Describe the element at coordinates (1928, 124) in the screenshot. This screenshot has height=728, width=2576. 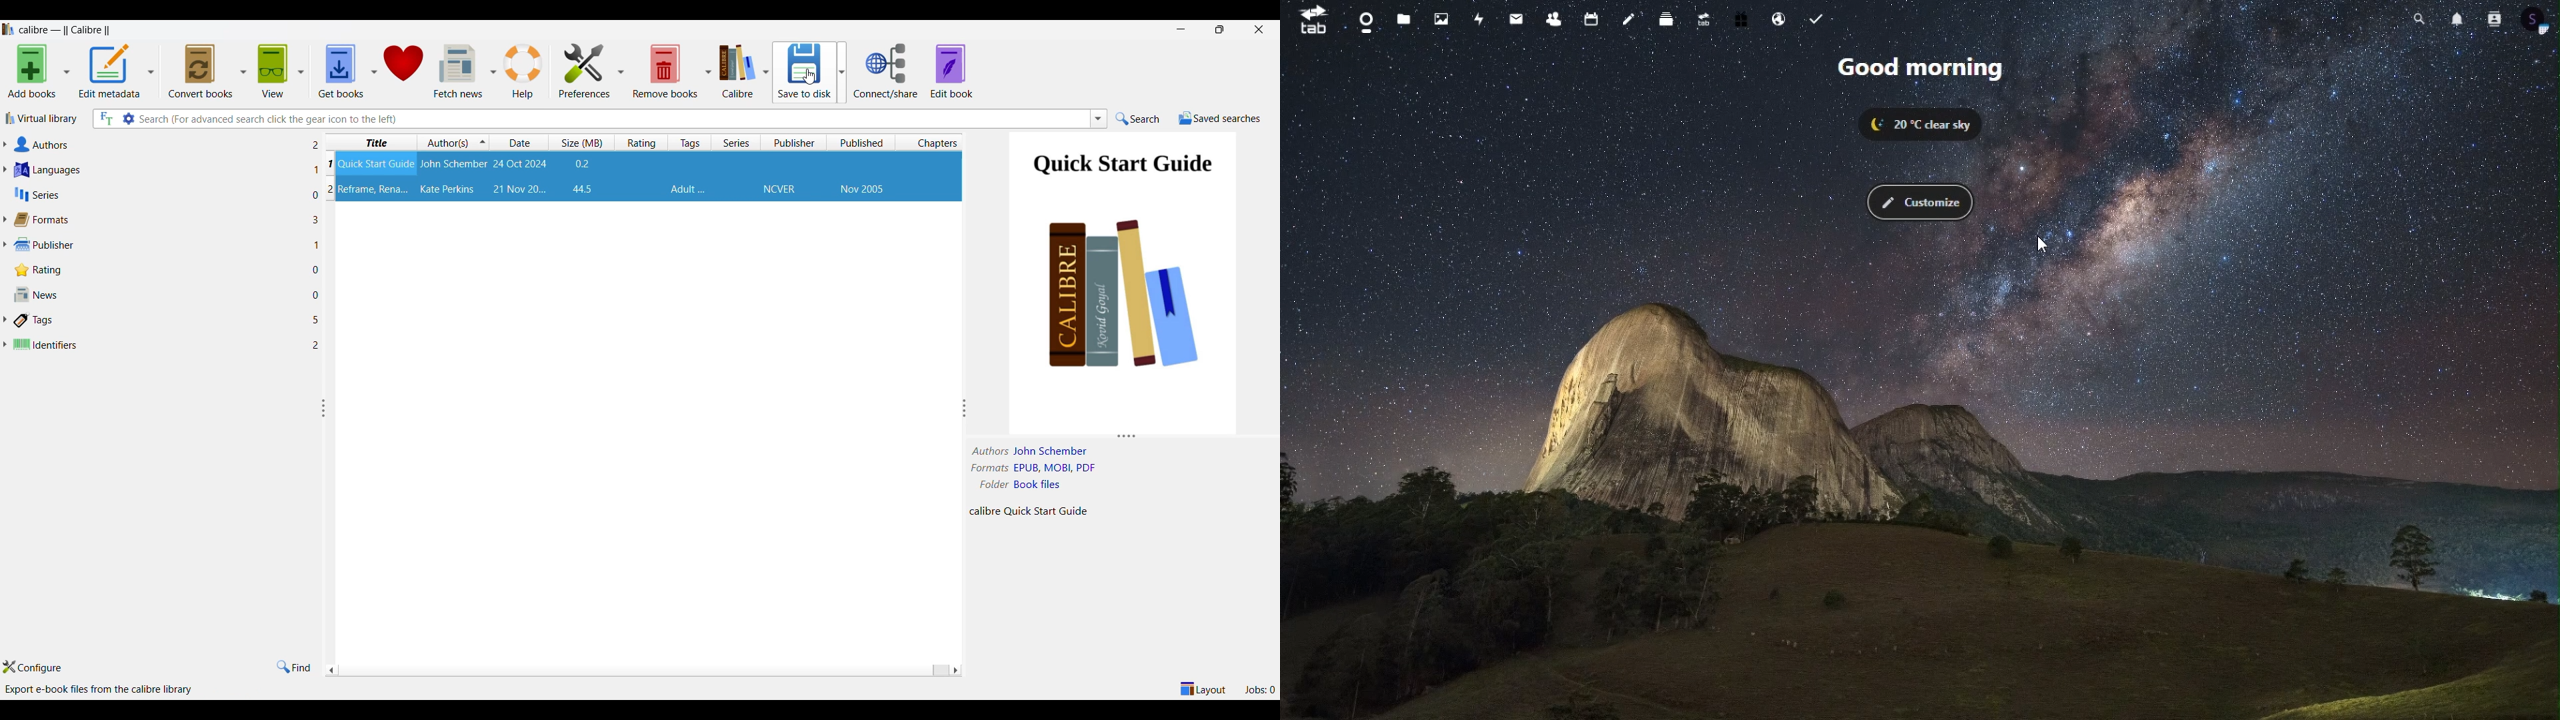
I see `20 degree celsius clear sky` at that location.